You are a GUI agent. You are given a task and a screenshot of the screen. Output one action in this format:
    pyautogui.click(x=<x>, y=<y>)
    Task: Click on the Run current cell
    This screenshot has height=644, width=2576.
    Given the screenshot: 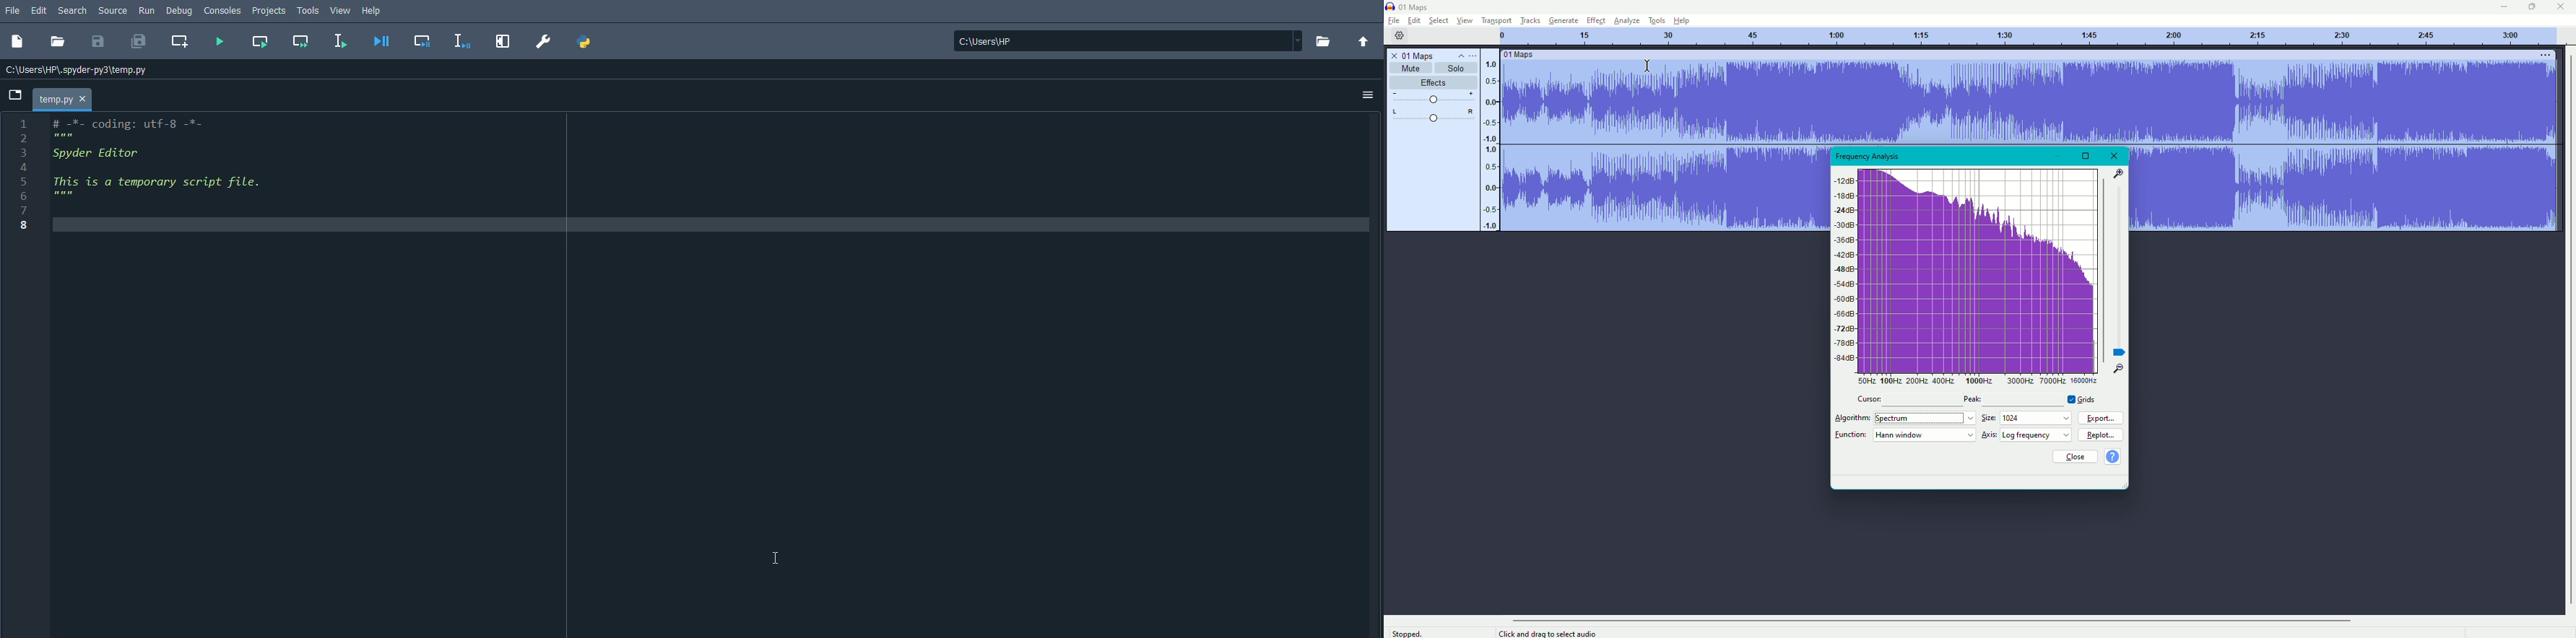 What is the action you would take?
    pyautogui.click(x=260, y=40)
    